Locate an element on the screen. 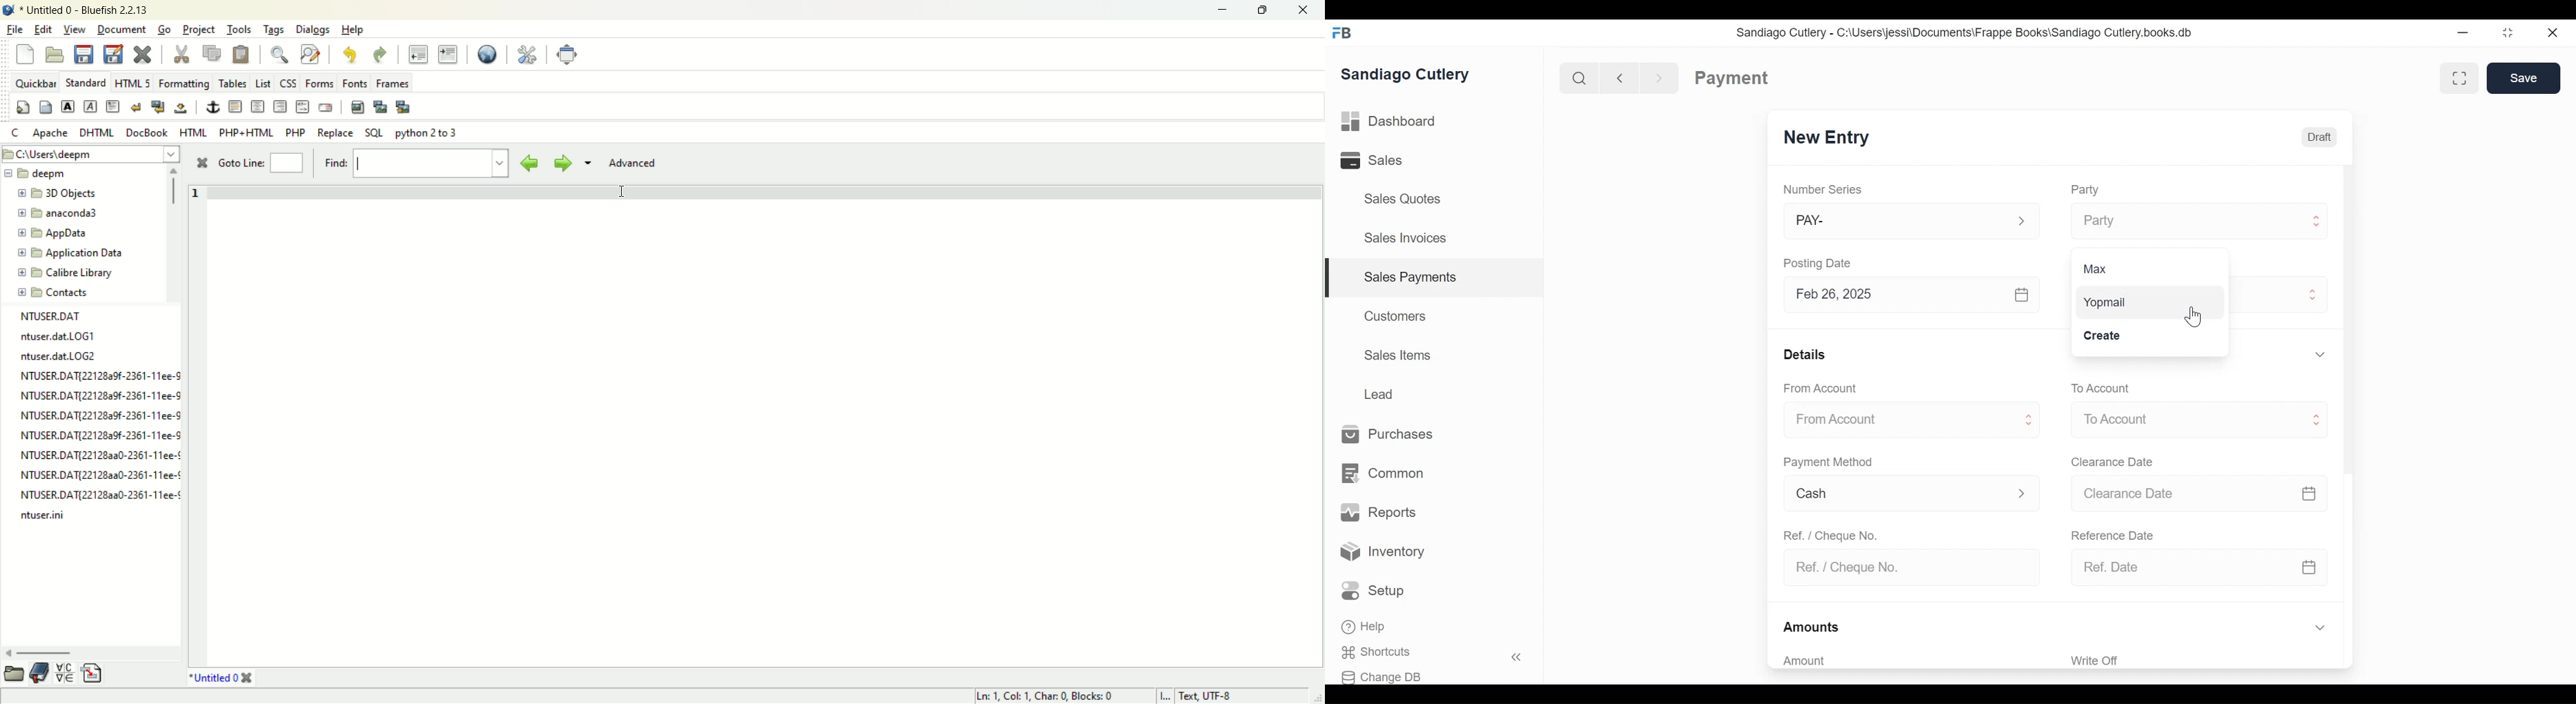  save current file is located at coordinates (84, 53).